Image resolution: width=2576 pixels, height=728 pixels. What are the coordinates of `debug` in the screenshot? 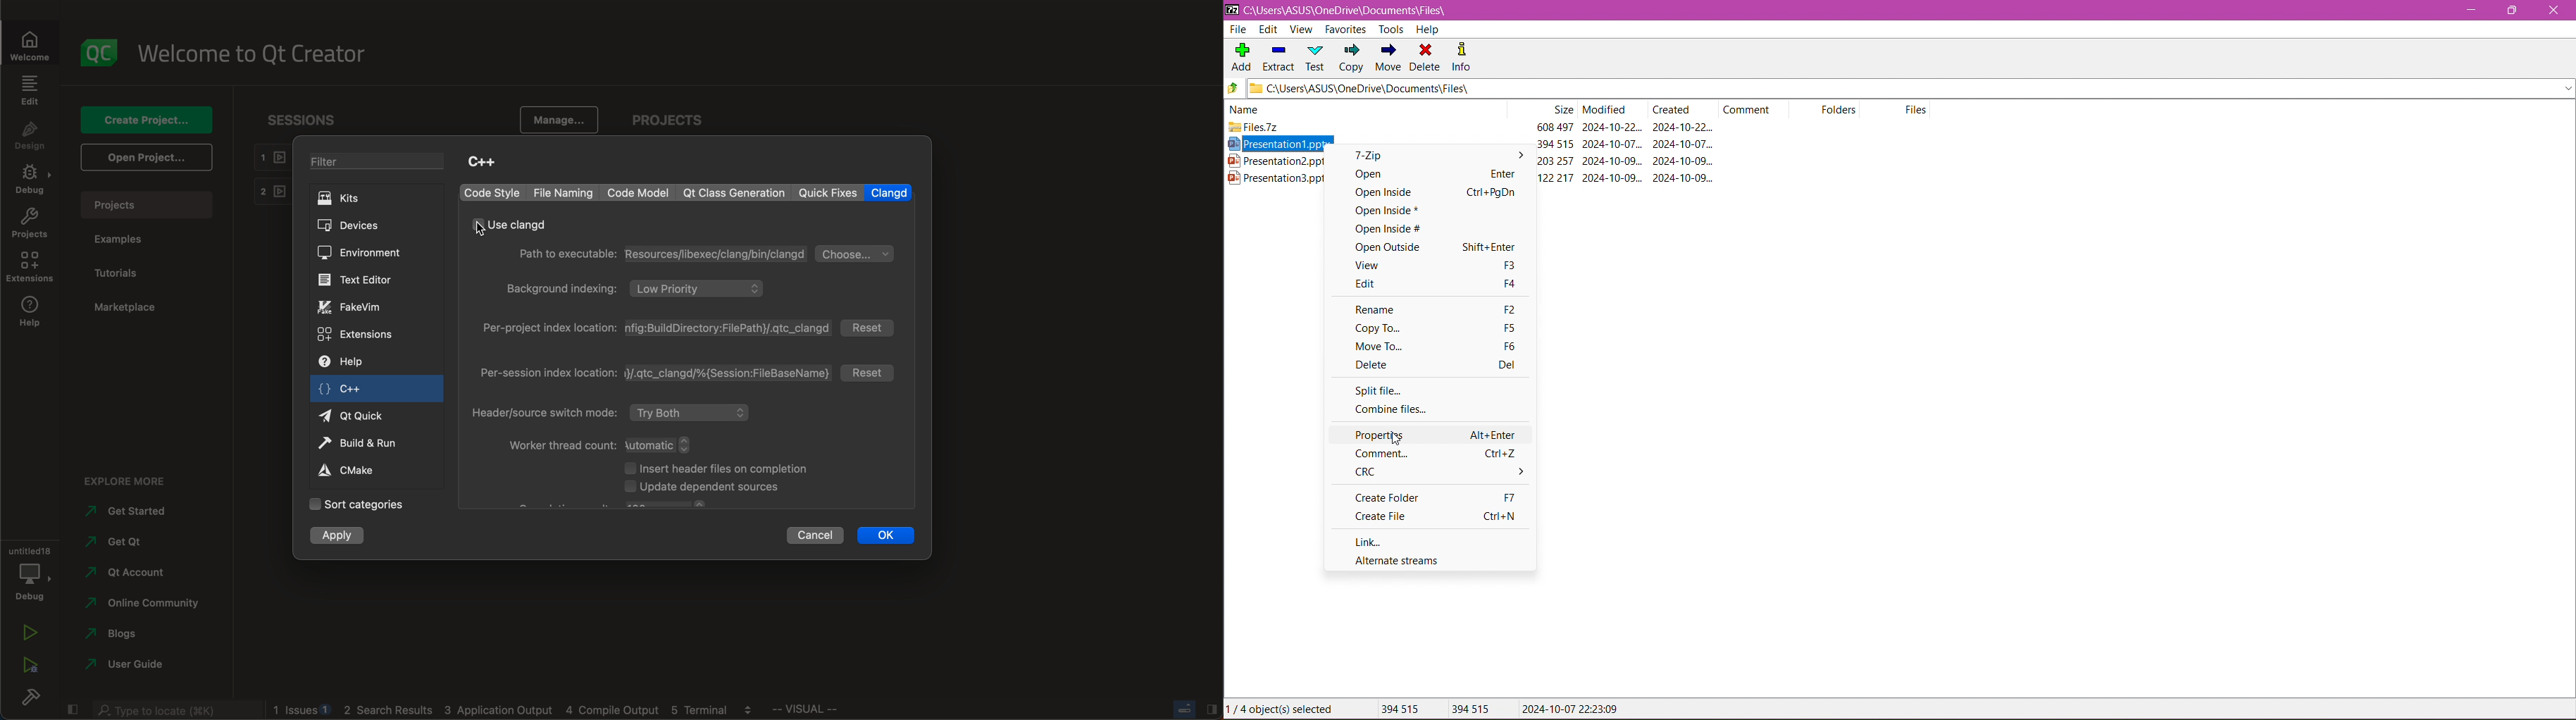 It's located at (31, 576).